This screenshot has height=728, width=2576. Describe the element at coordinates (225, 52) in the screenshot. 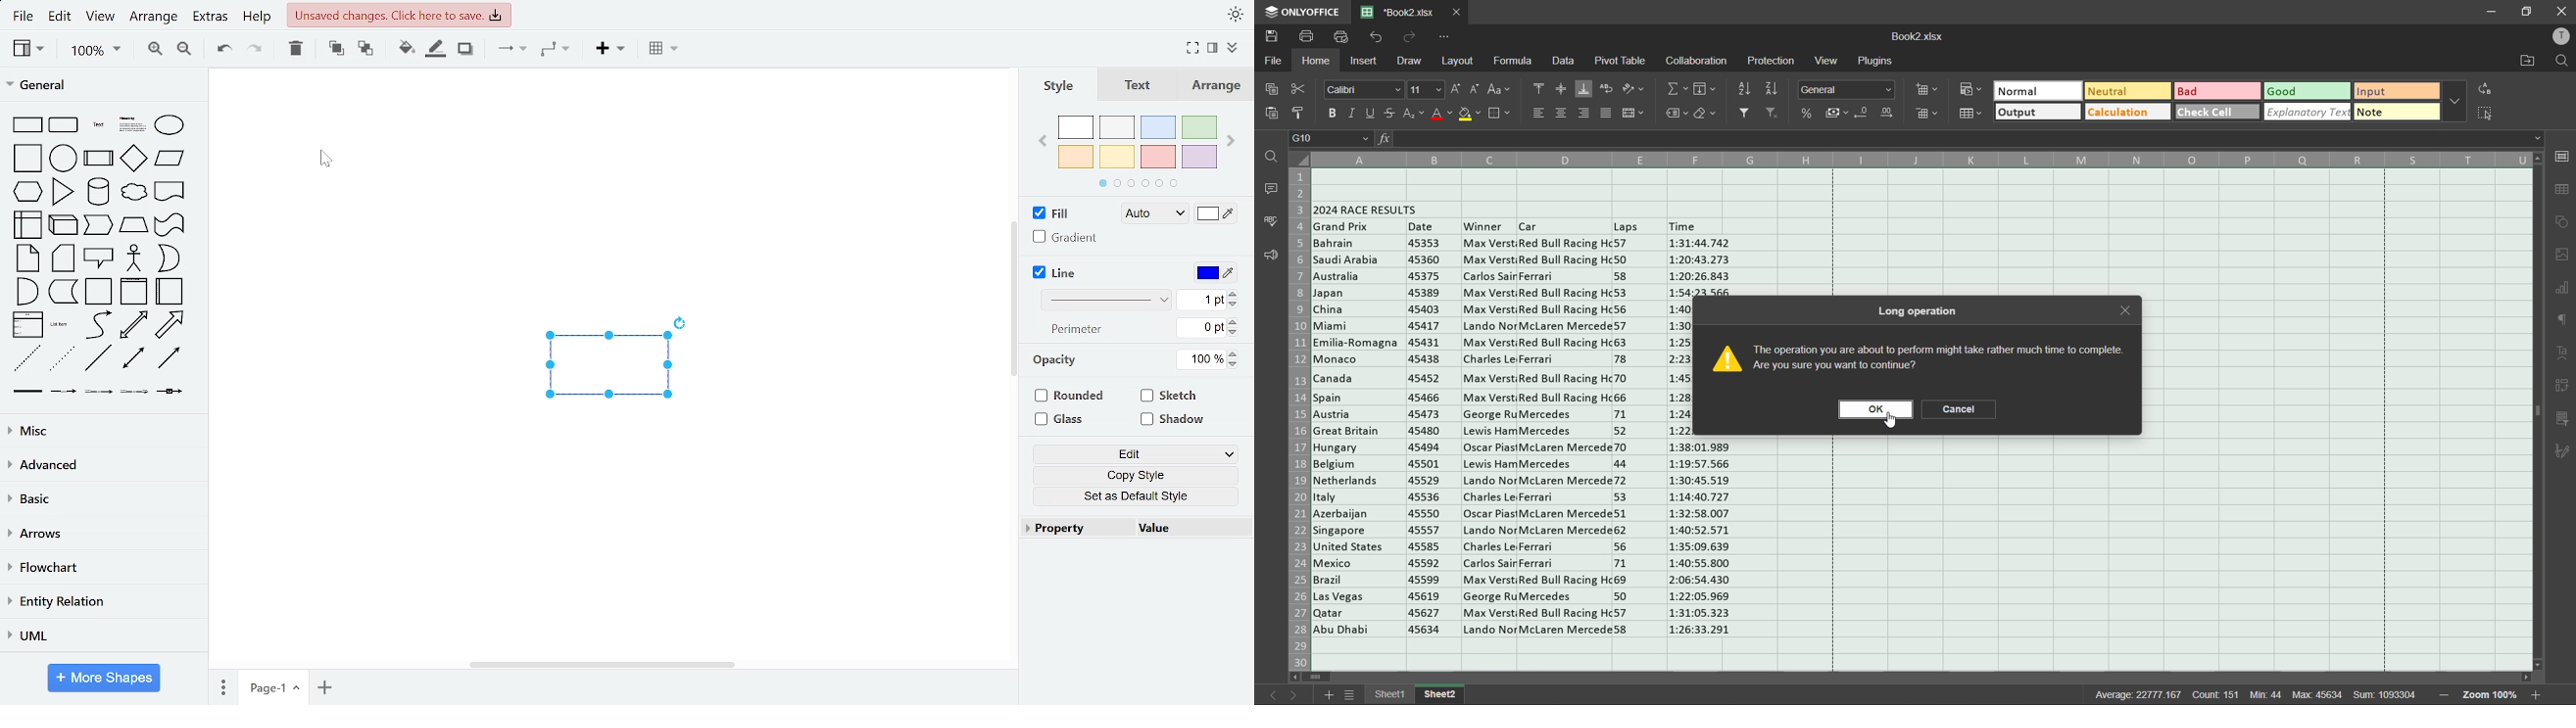

I see `undo` at that location.